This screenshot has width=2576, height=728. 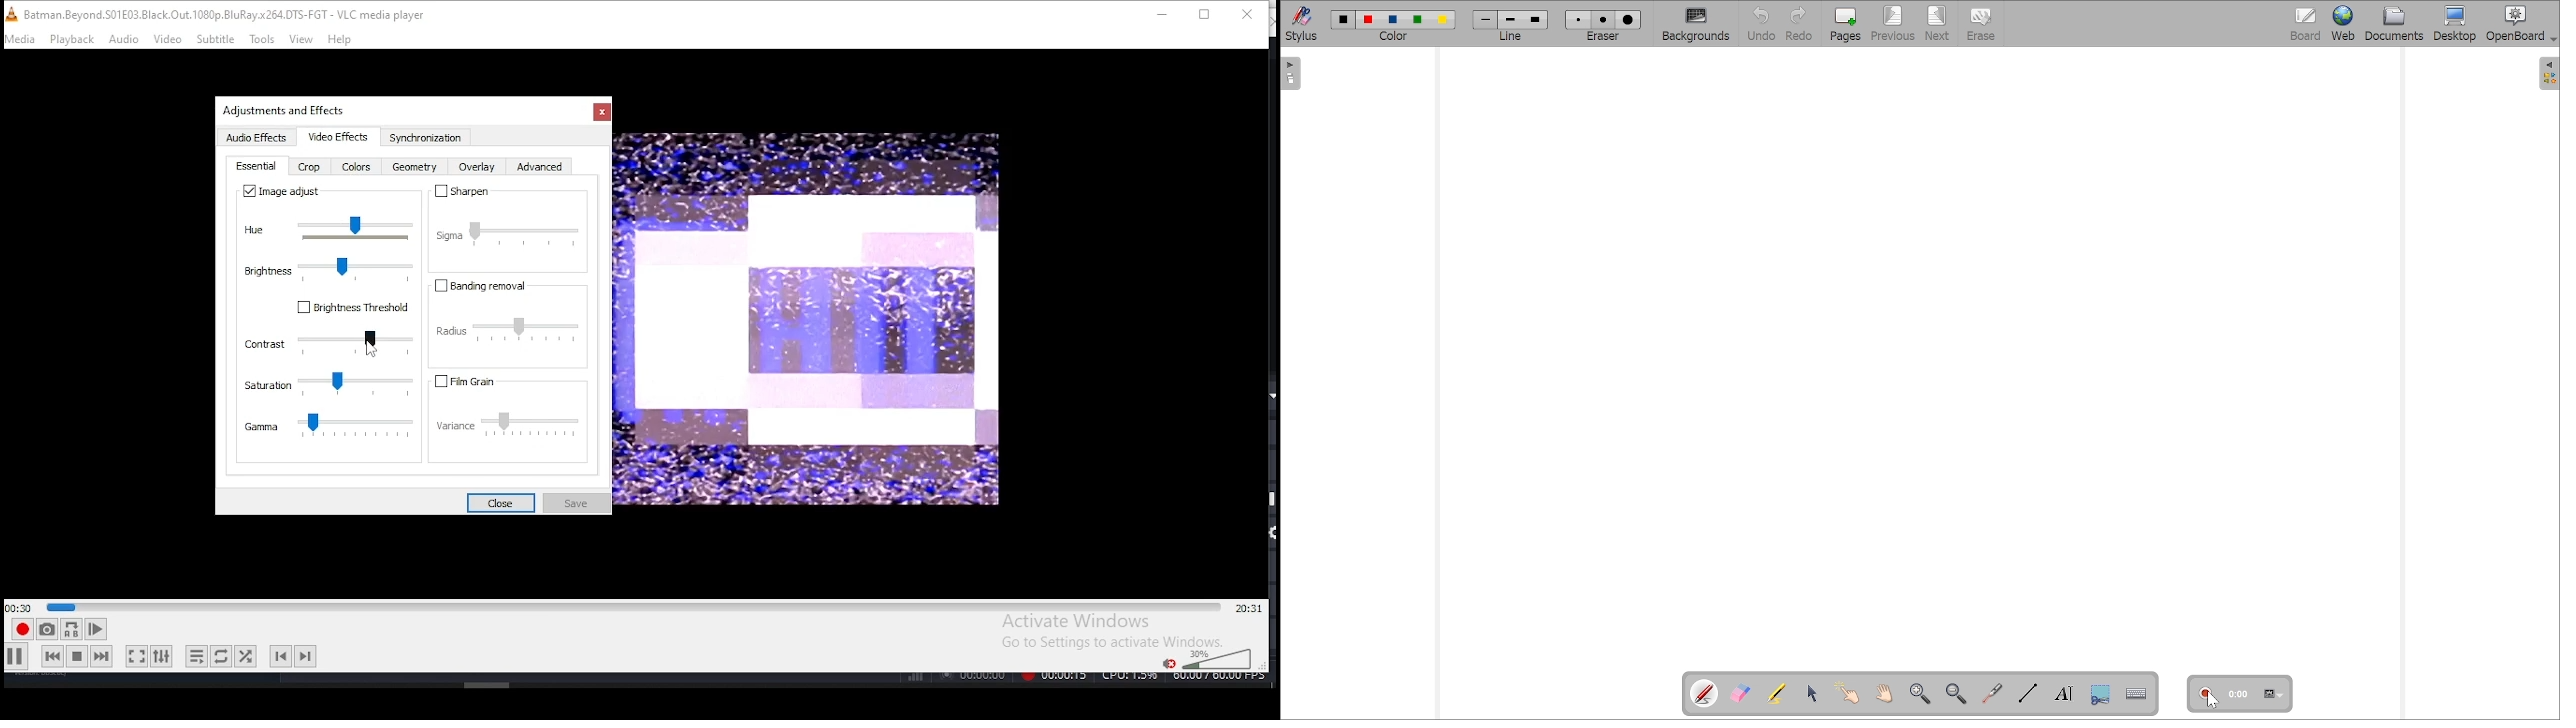 I want to click on , so click(x=807, y=318).